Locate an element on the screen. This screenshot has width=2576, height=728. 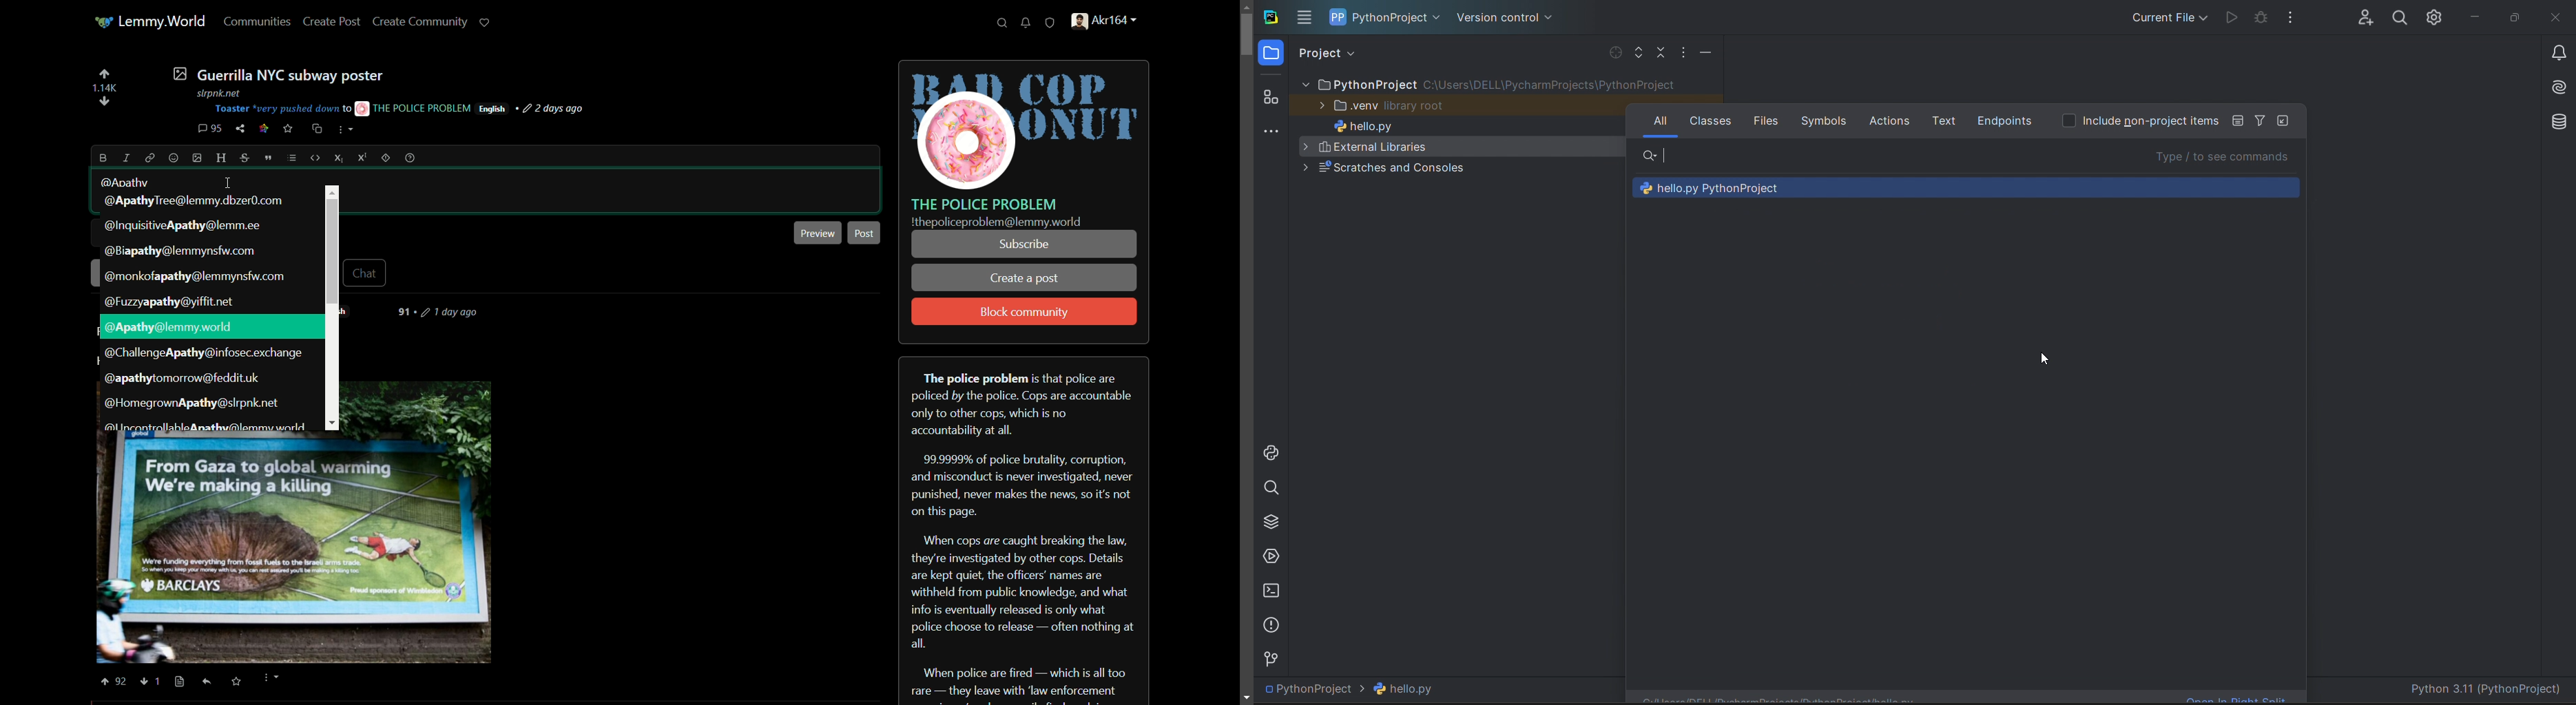
collapse file is located at coordinates (1660, 52).